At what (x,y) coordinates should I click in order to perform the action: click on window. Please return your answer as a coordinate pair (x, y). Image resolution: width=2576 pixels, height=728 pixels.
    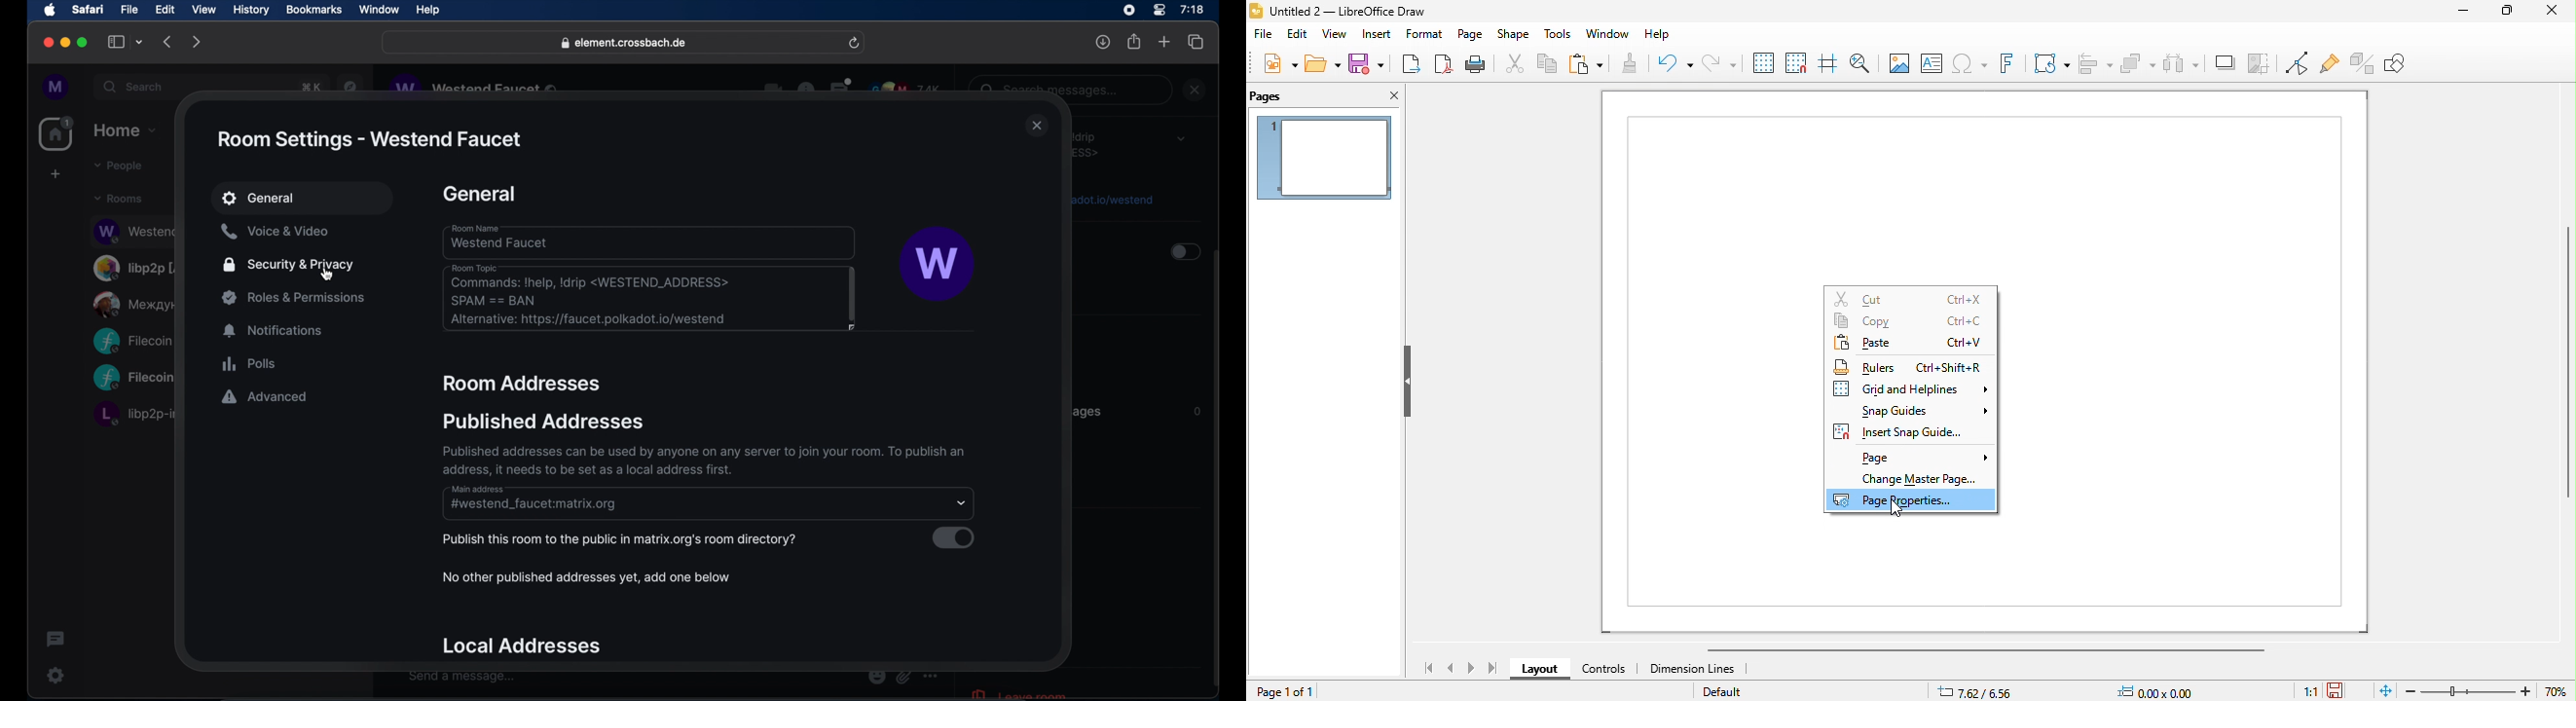
    Looking at the image, I should click on (1608, 34).